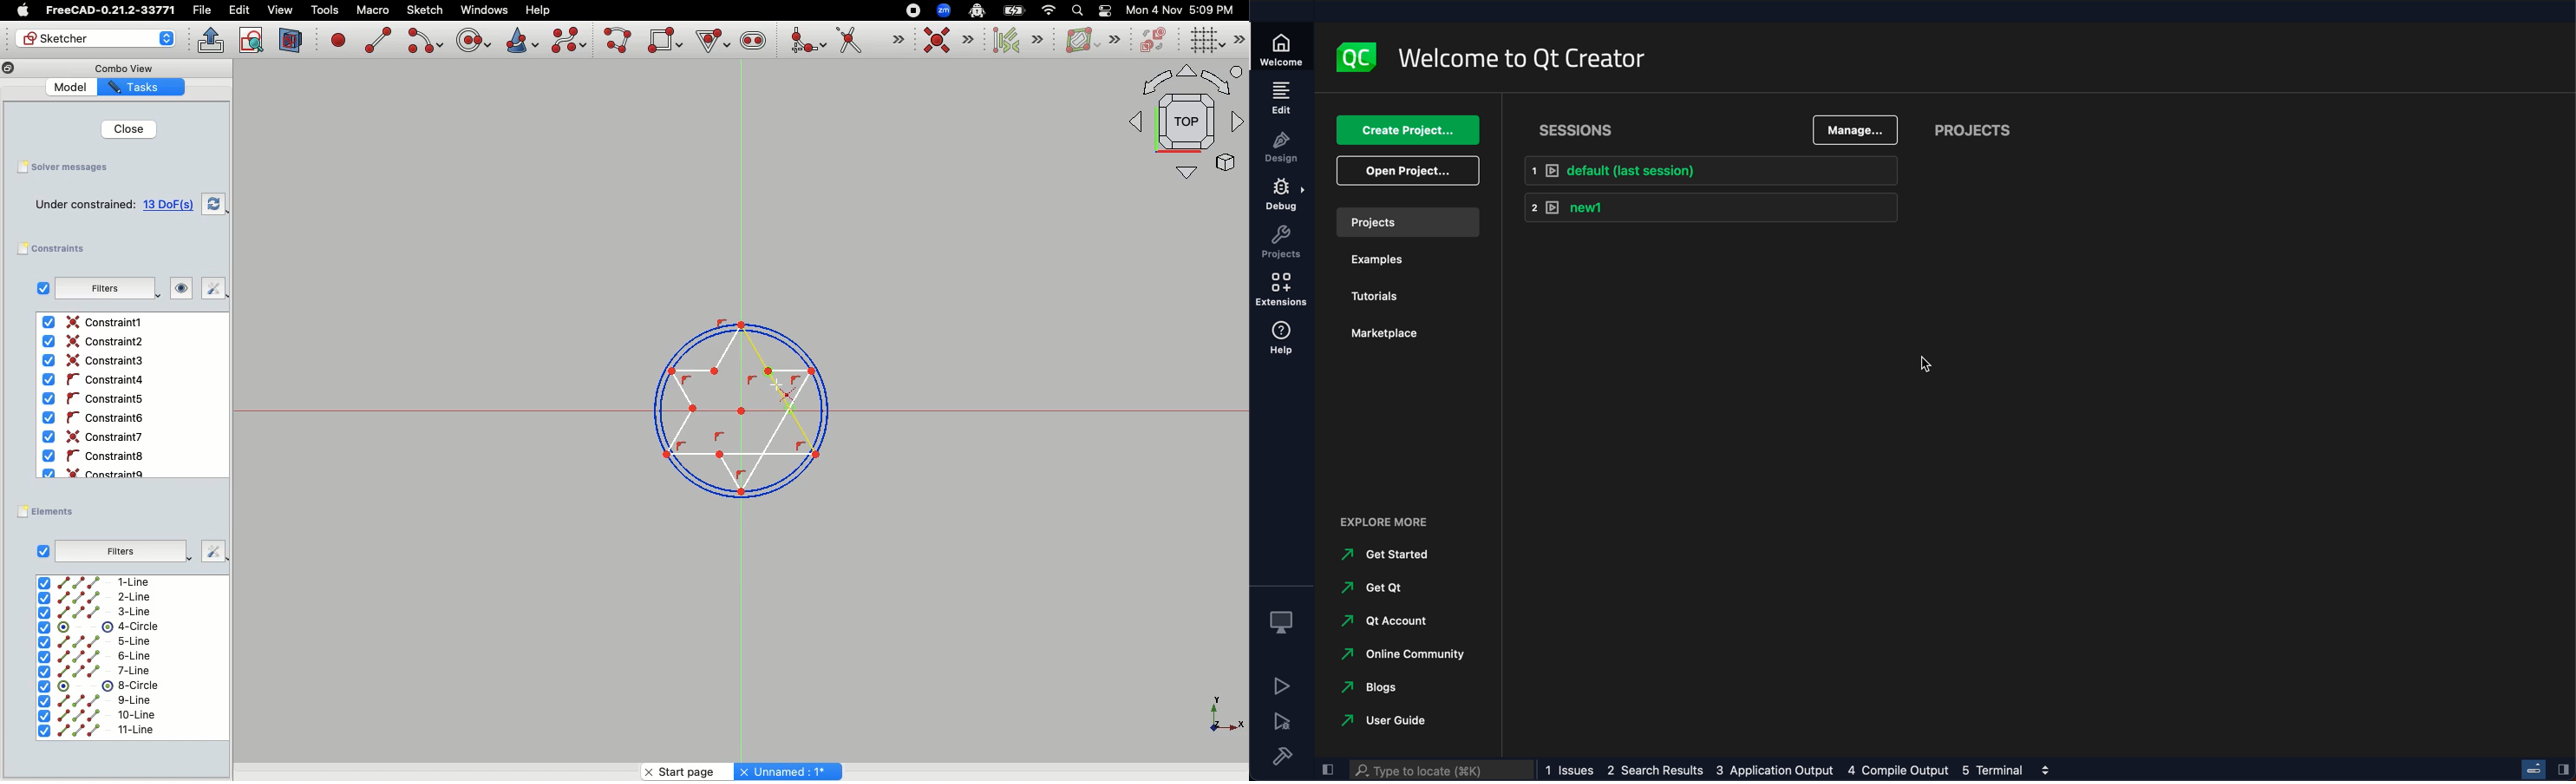  I want to click on 9-line, so click(99, 701).